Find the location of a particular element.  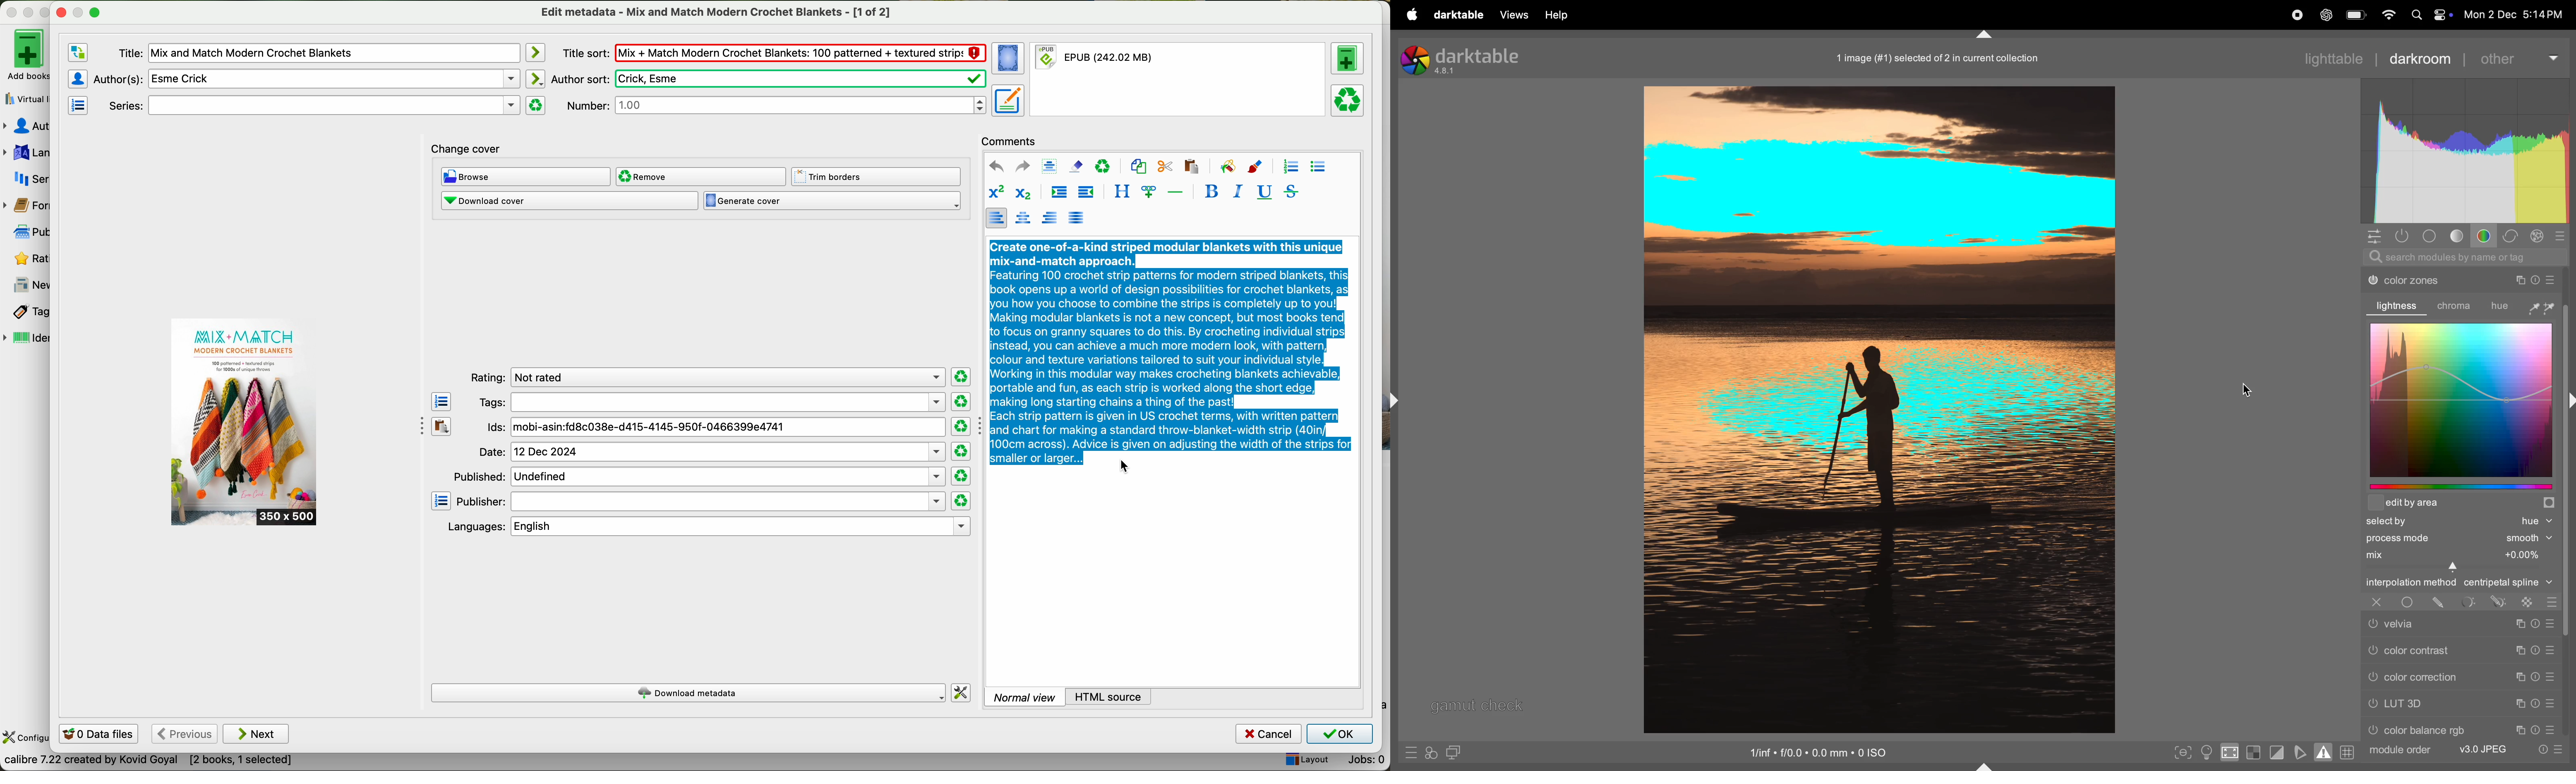

apple menu is located at coordinates (1412, 15).